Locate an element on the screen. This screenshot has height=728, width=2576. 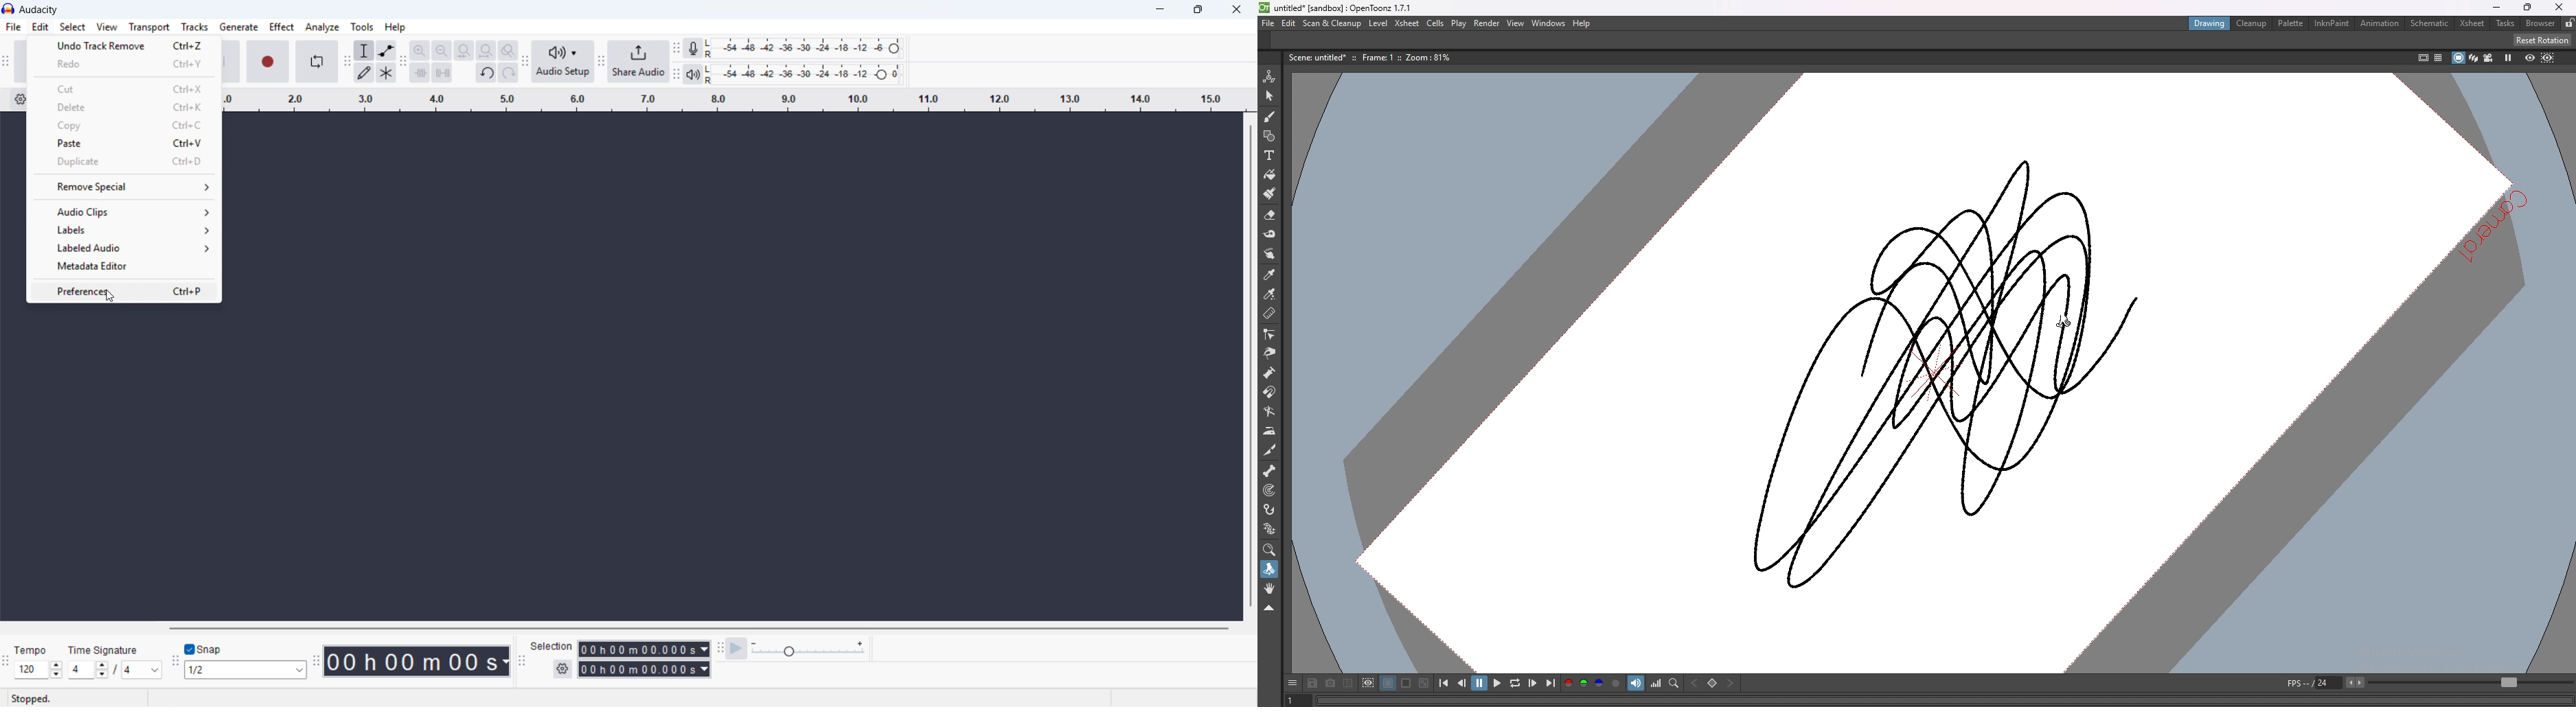
transport is located at coordinates (149, 27).